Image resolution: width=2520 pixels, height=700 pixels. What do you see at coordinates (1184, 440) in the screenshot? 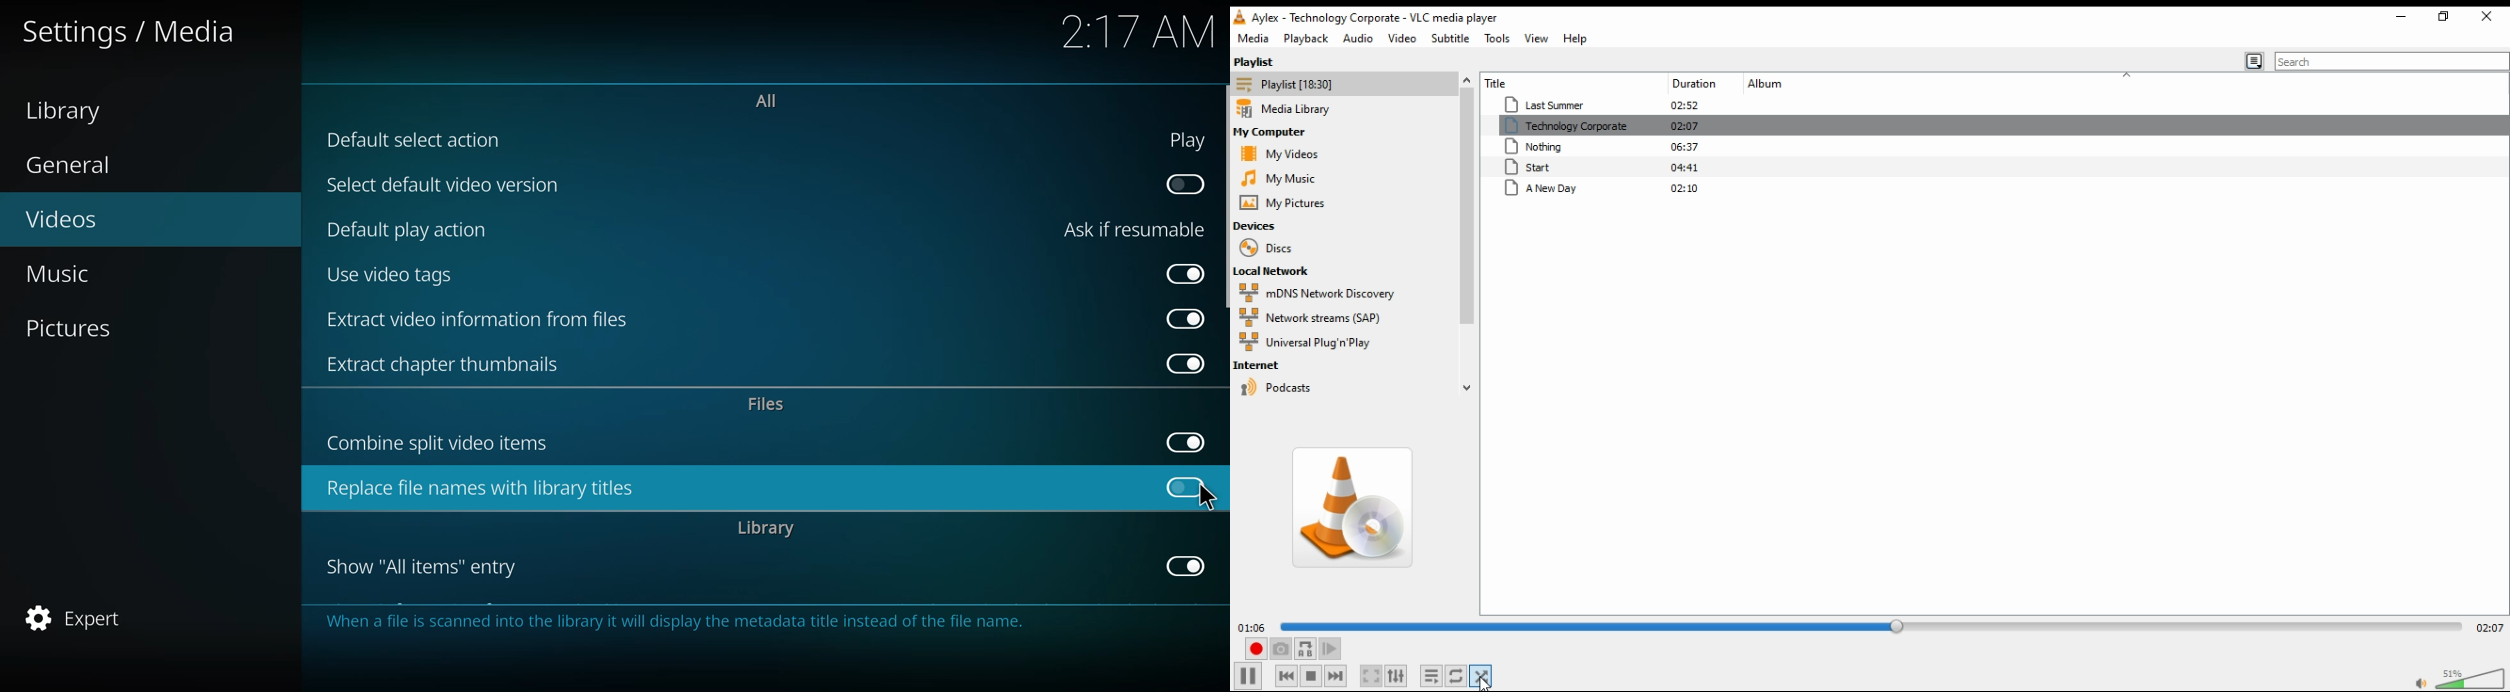
I see `enabled` at bounding box center [1184, 440].